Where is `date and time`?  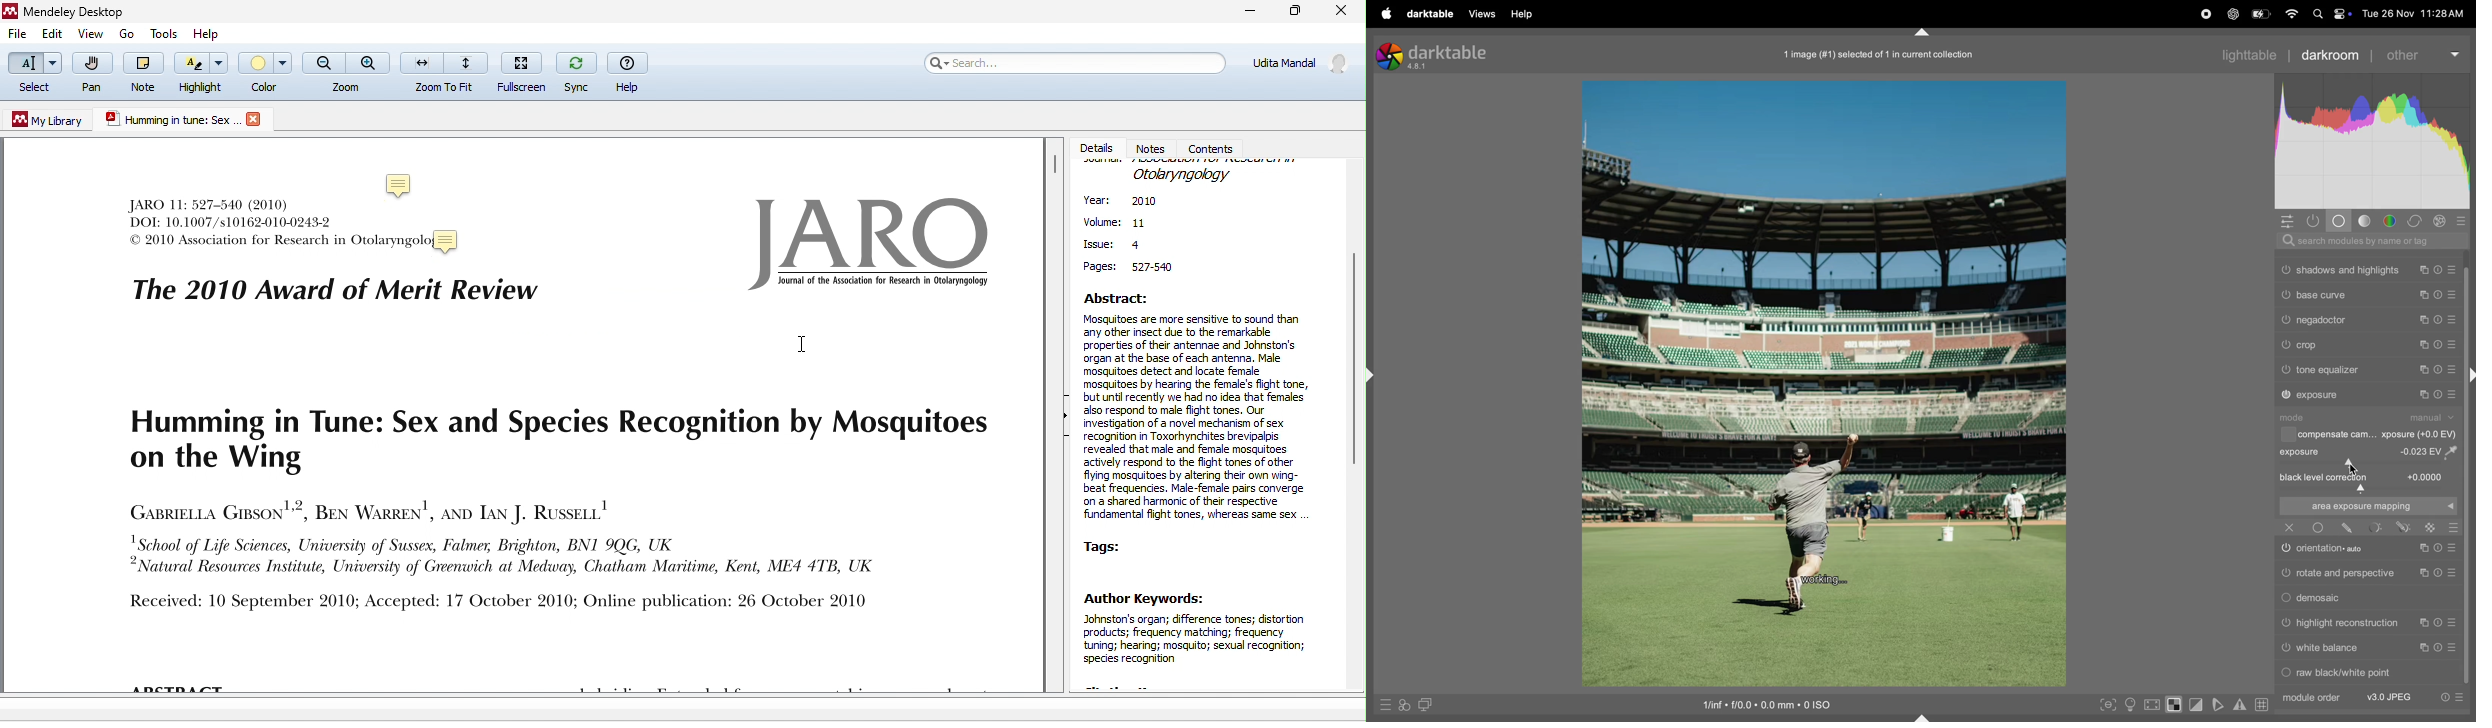
date and time is located at coordinates (2416, 13).